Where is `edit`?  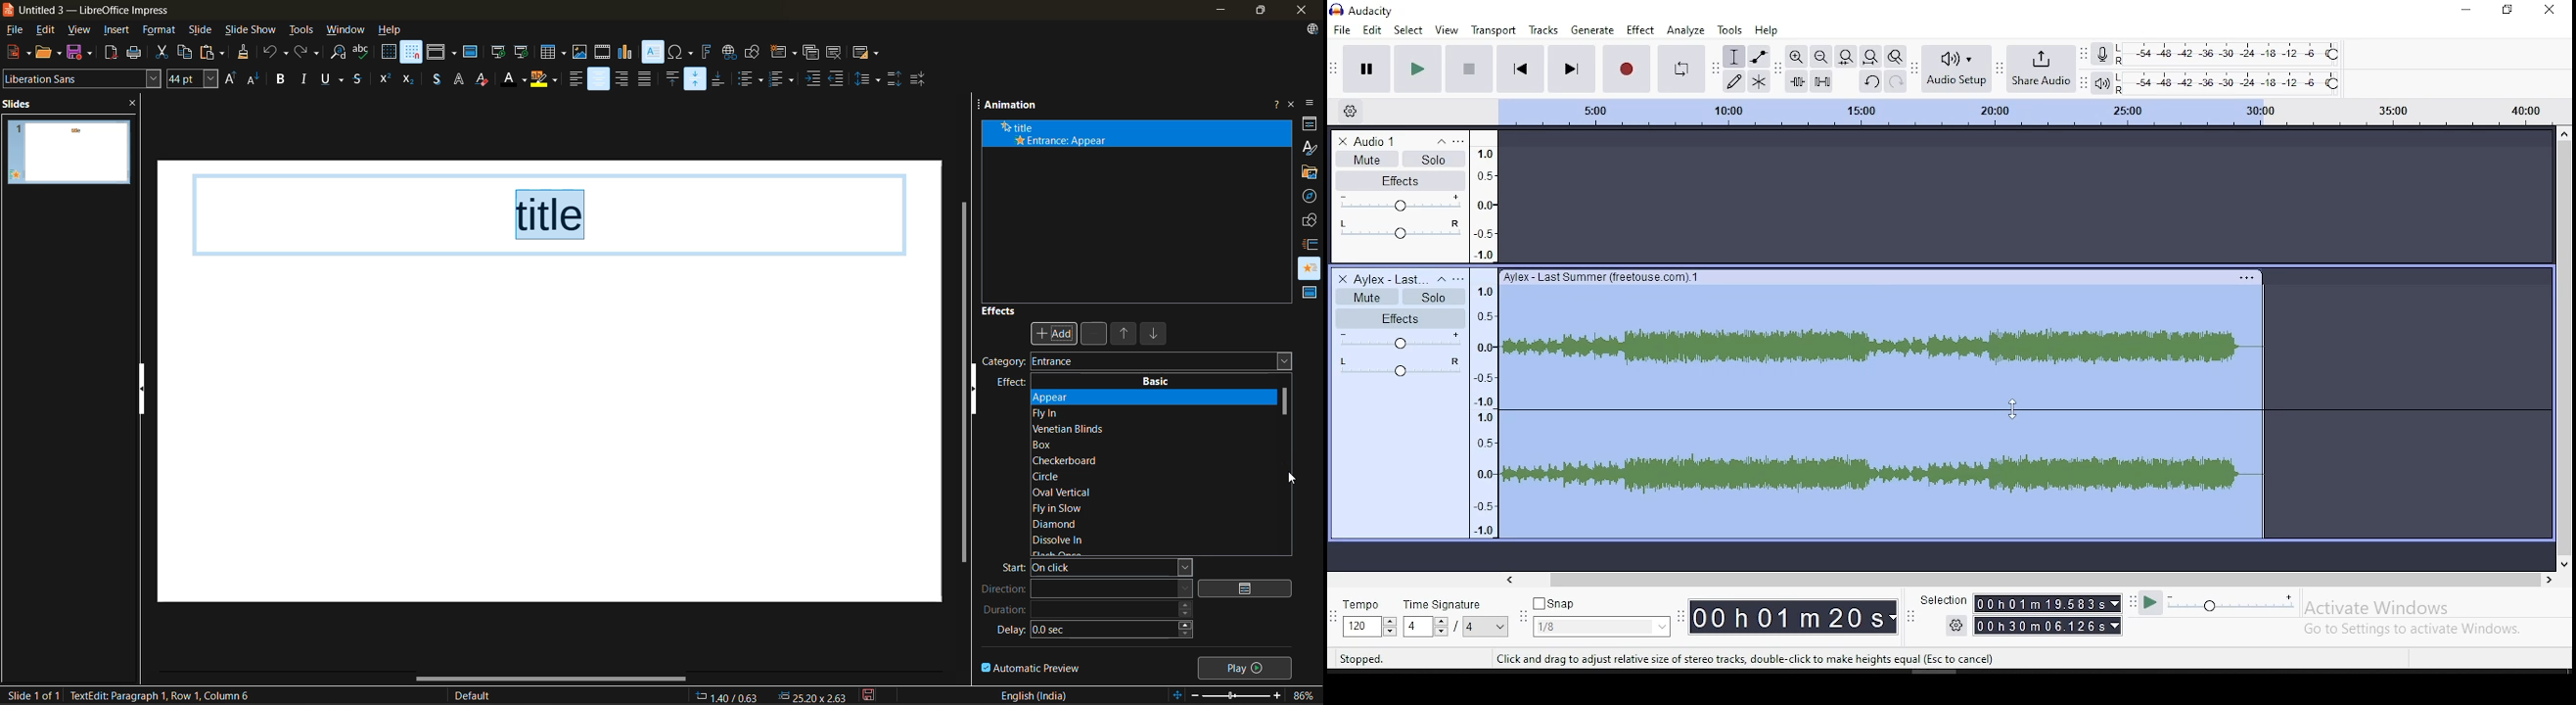 edit is located at coordinates (48, 30).